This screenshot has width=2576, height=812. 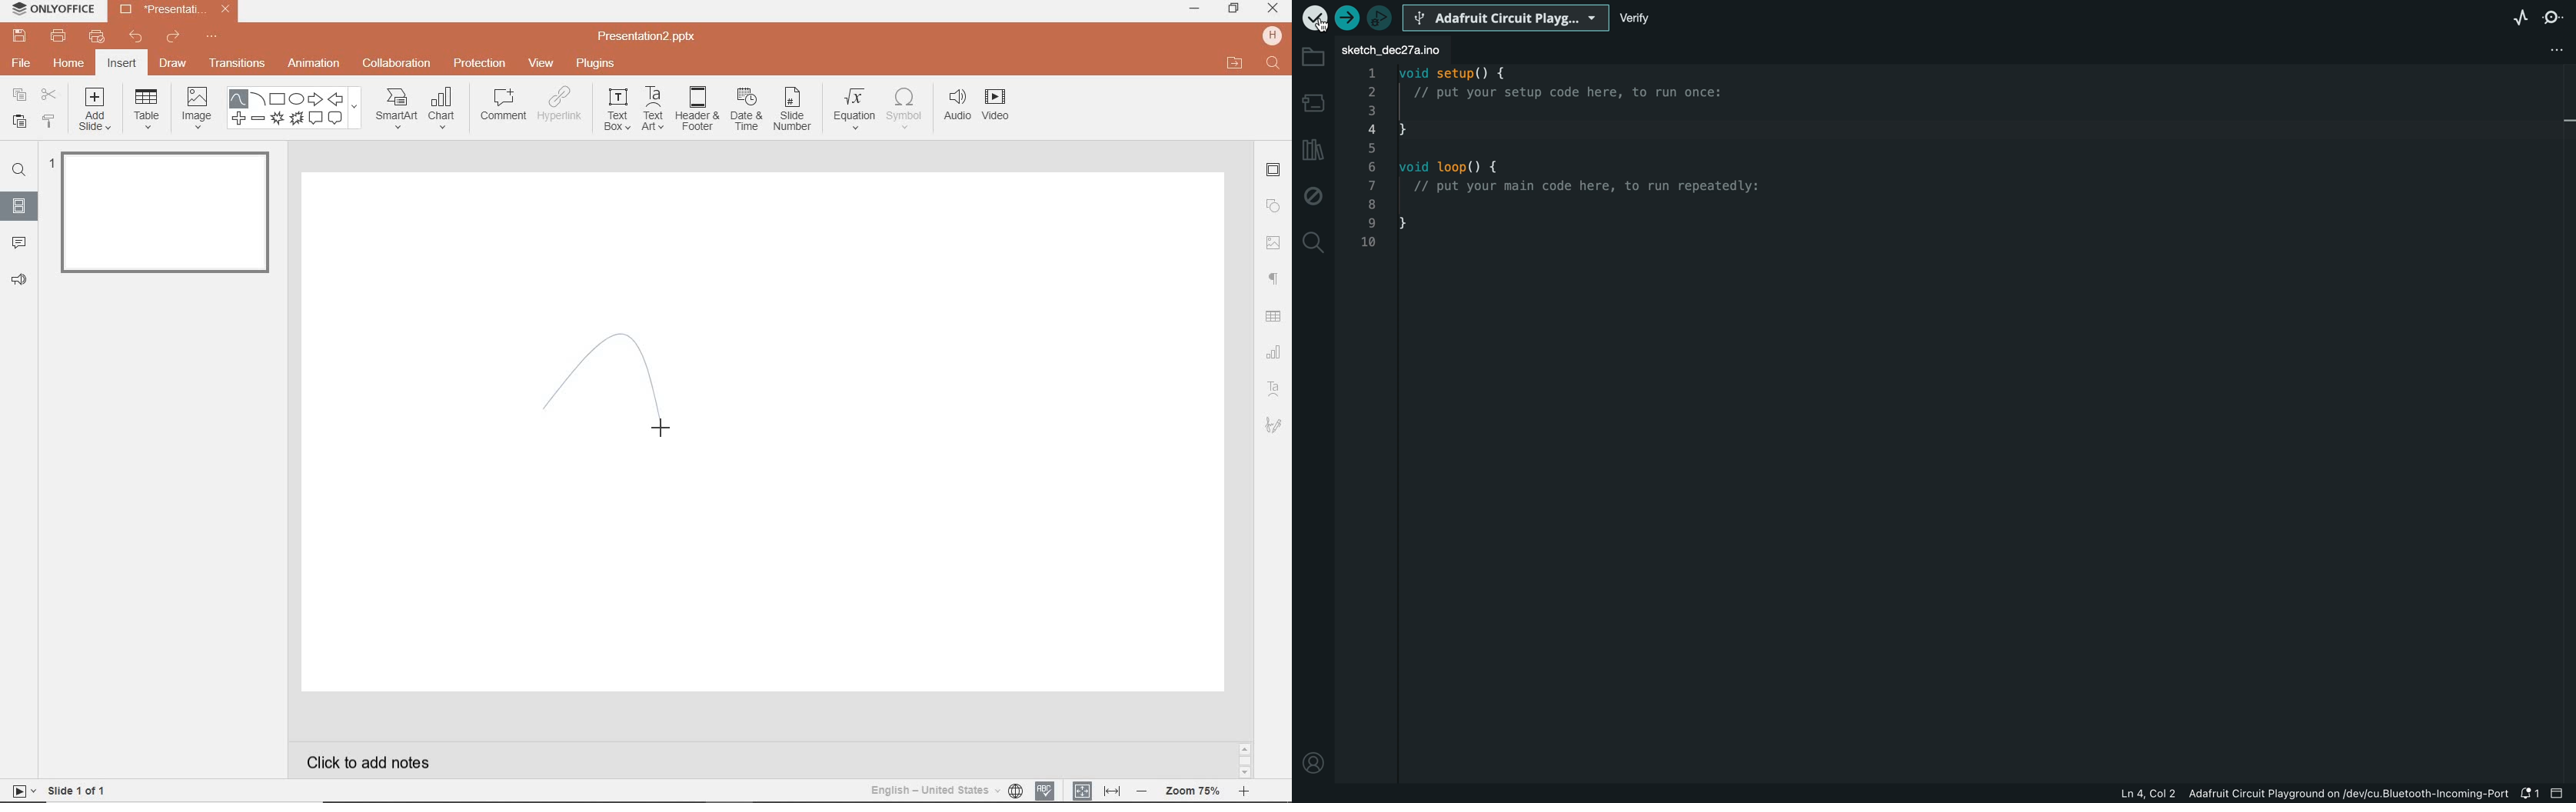 I want to click on HEADER & FOOTER, so click(x=696, y=109).